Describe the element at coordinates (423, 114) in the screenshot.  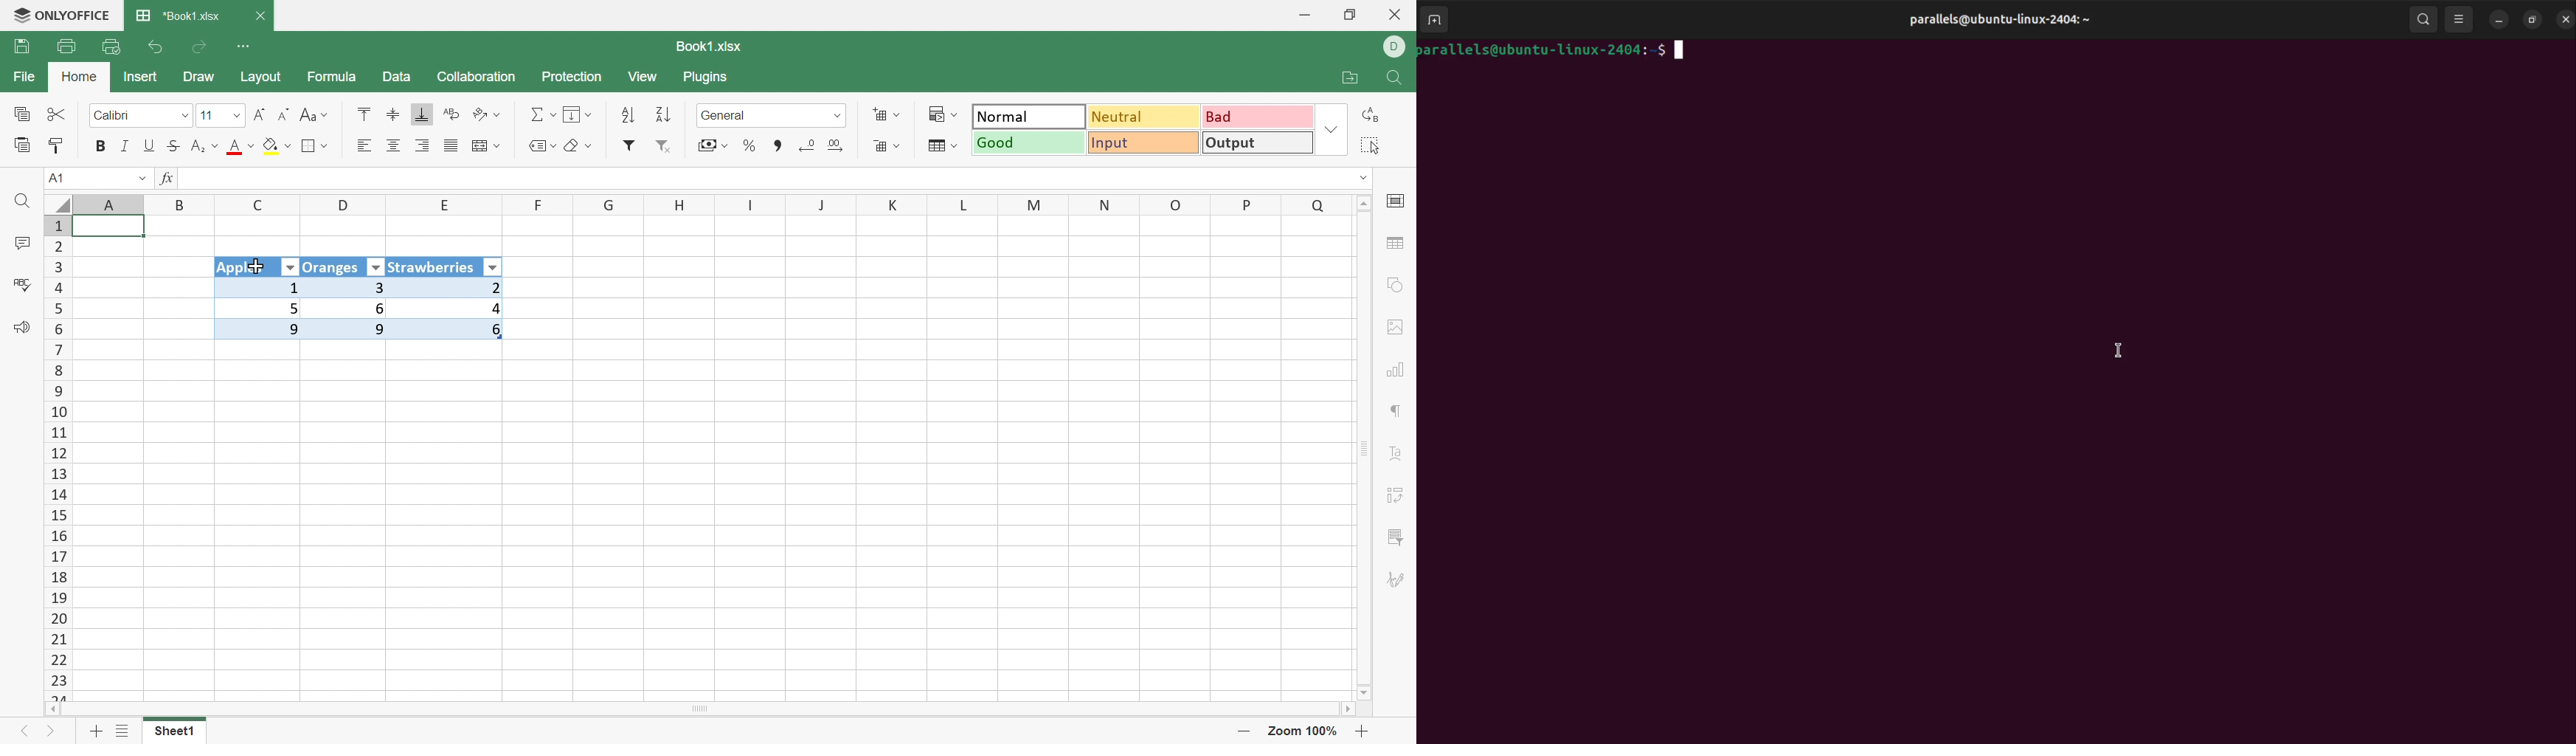
I see `Align Bottom` at that location.